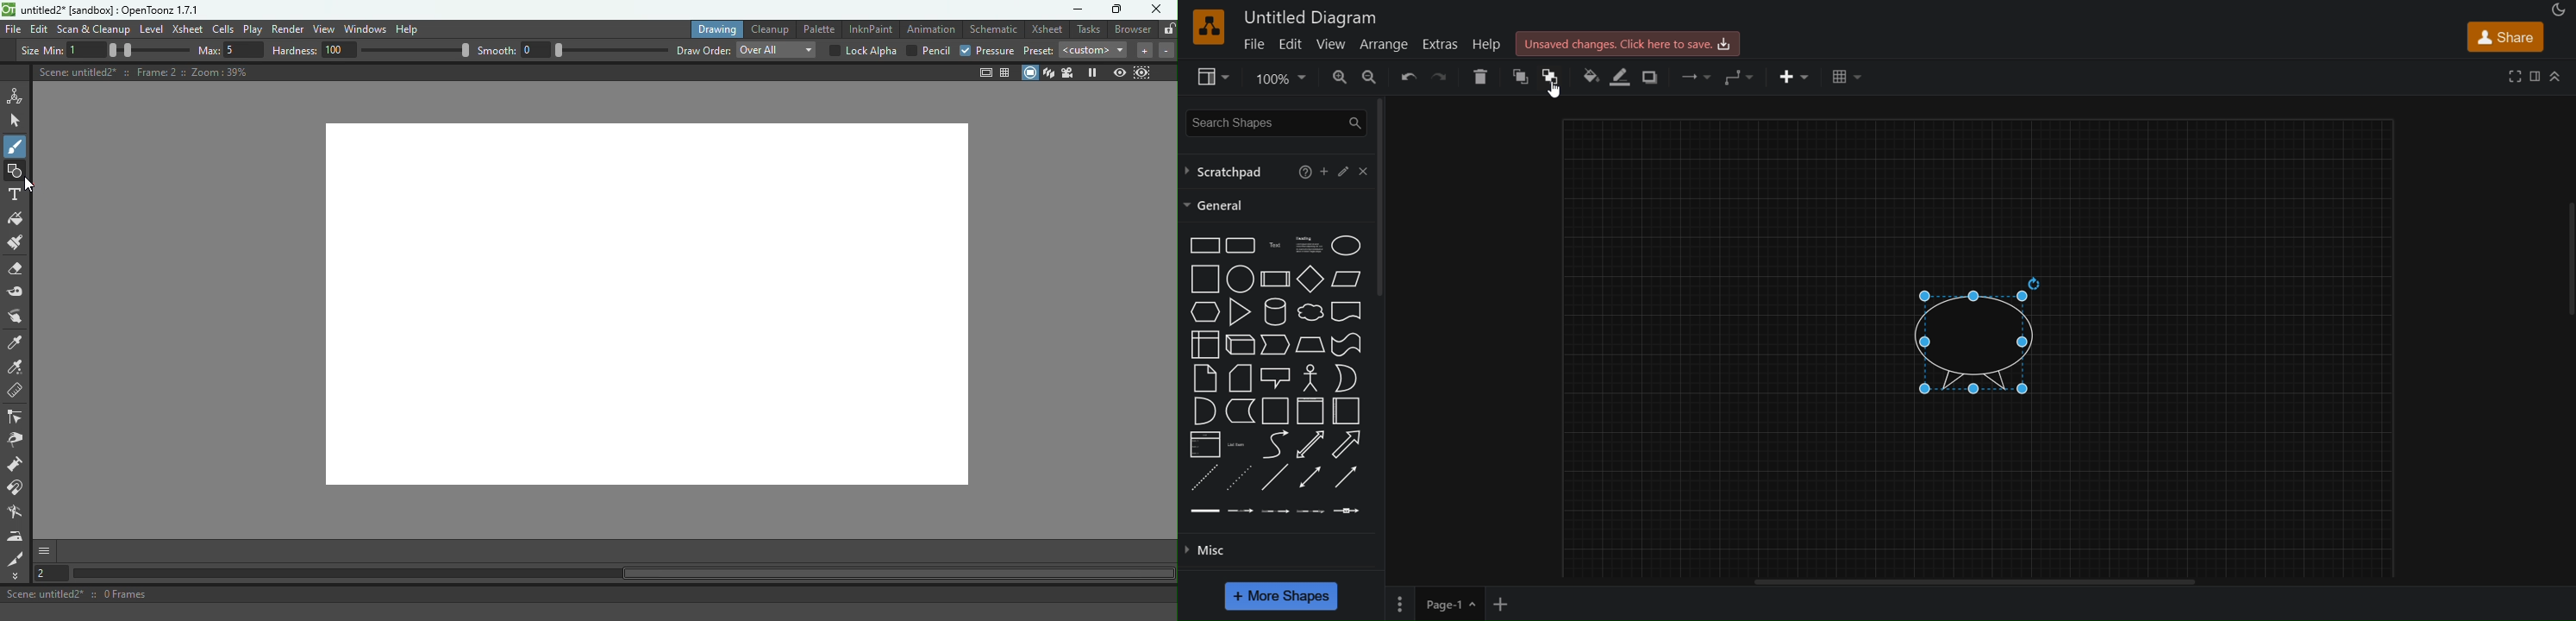  Describe the element at coordinates (1205, 278) in the screenshot. I see `square` at that location.